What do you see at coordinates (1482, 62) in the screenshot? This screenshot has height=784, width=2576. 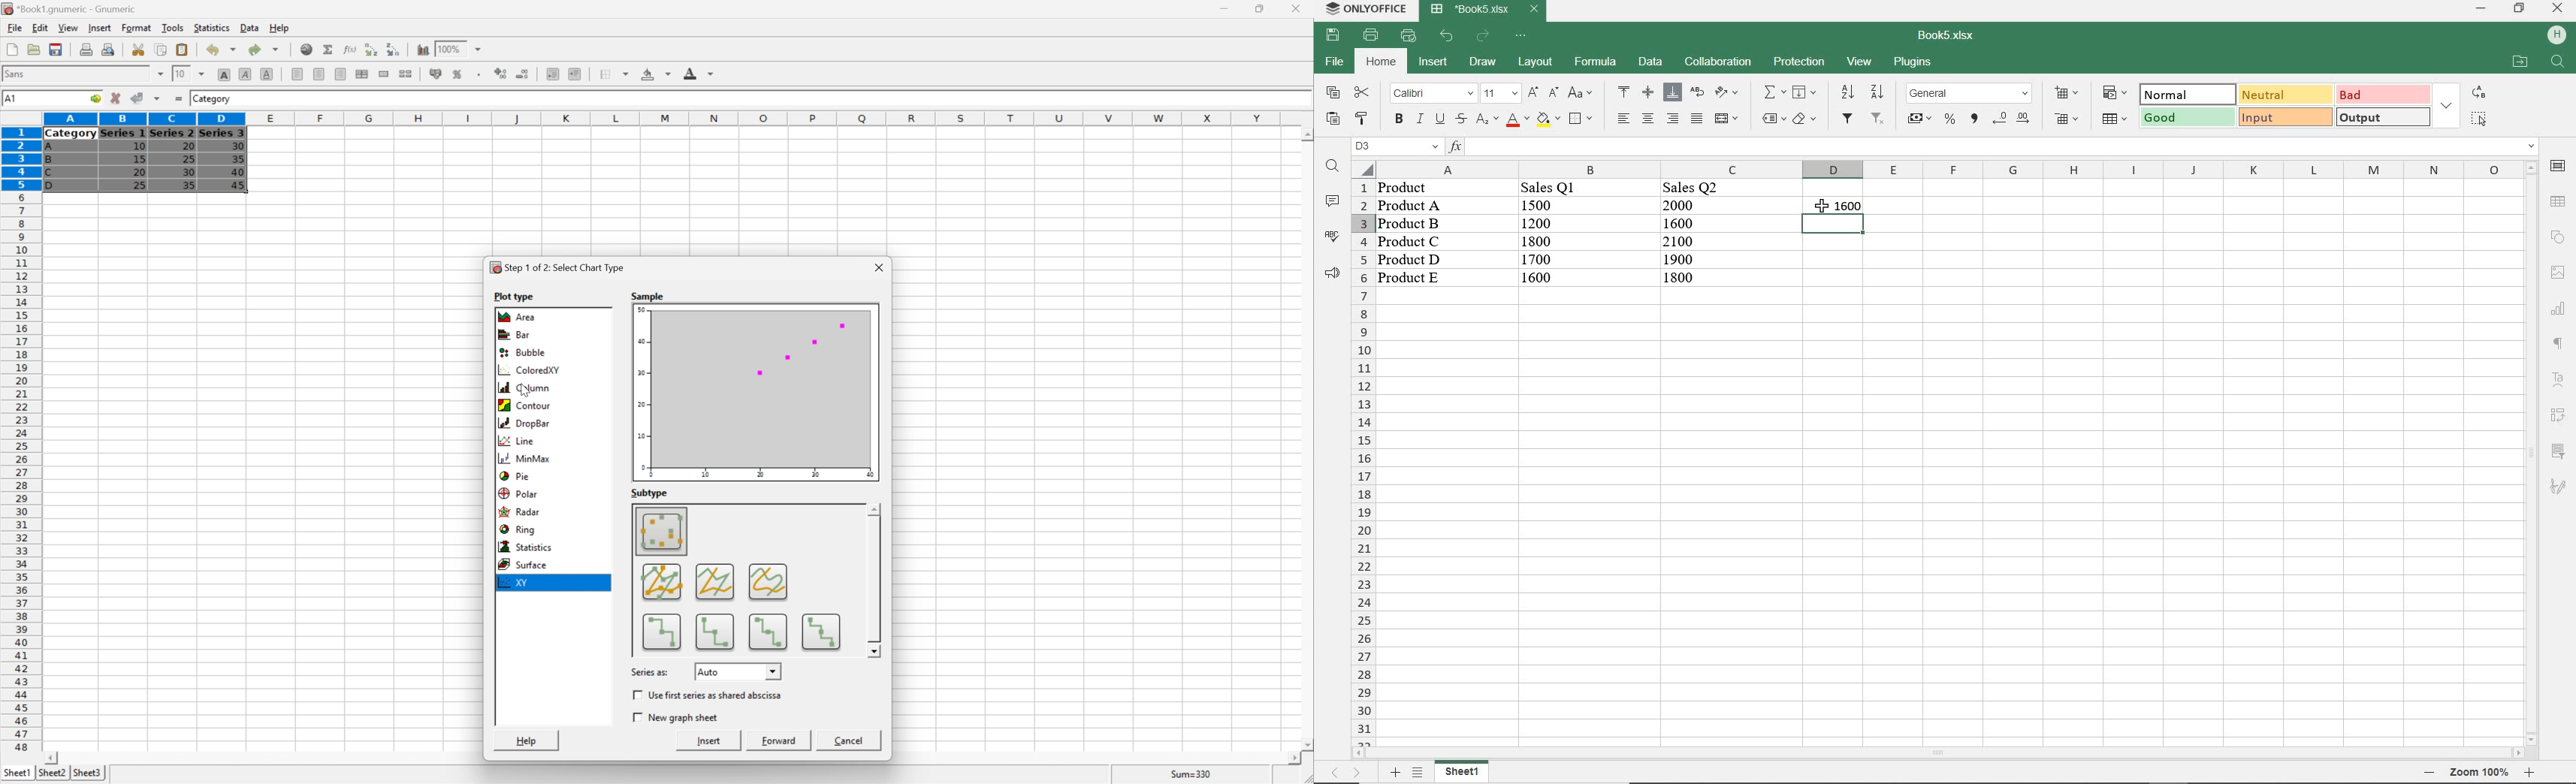 I see `draw` at bounding box center [1482, 62].